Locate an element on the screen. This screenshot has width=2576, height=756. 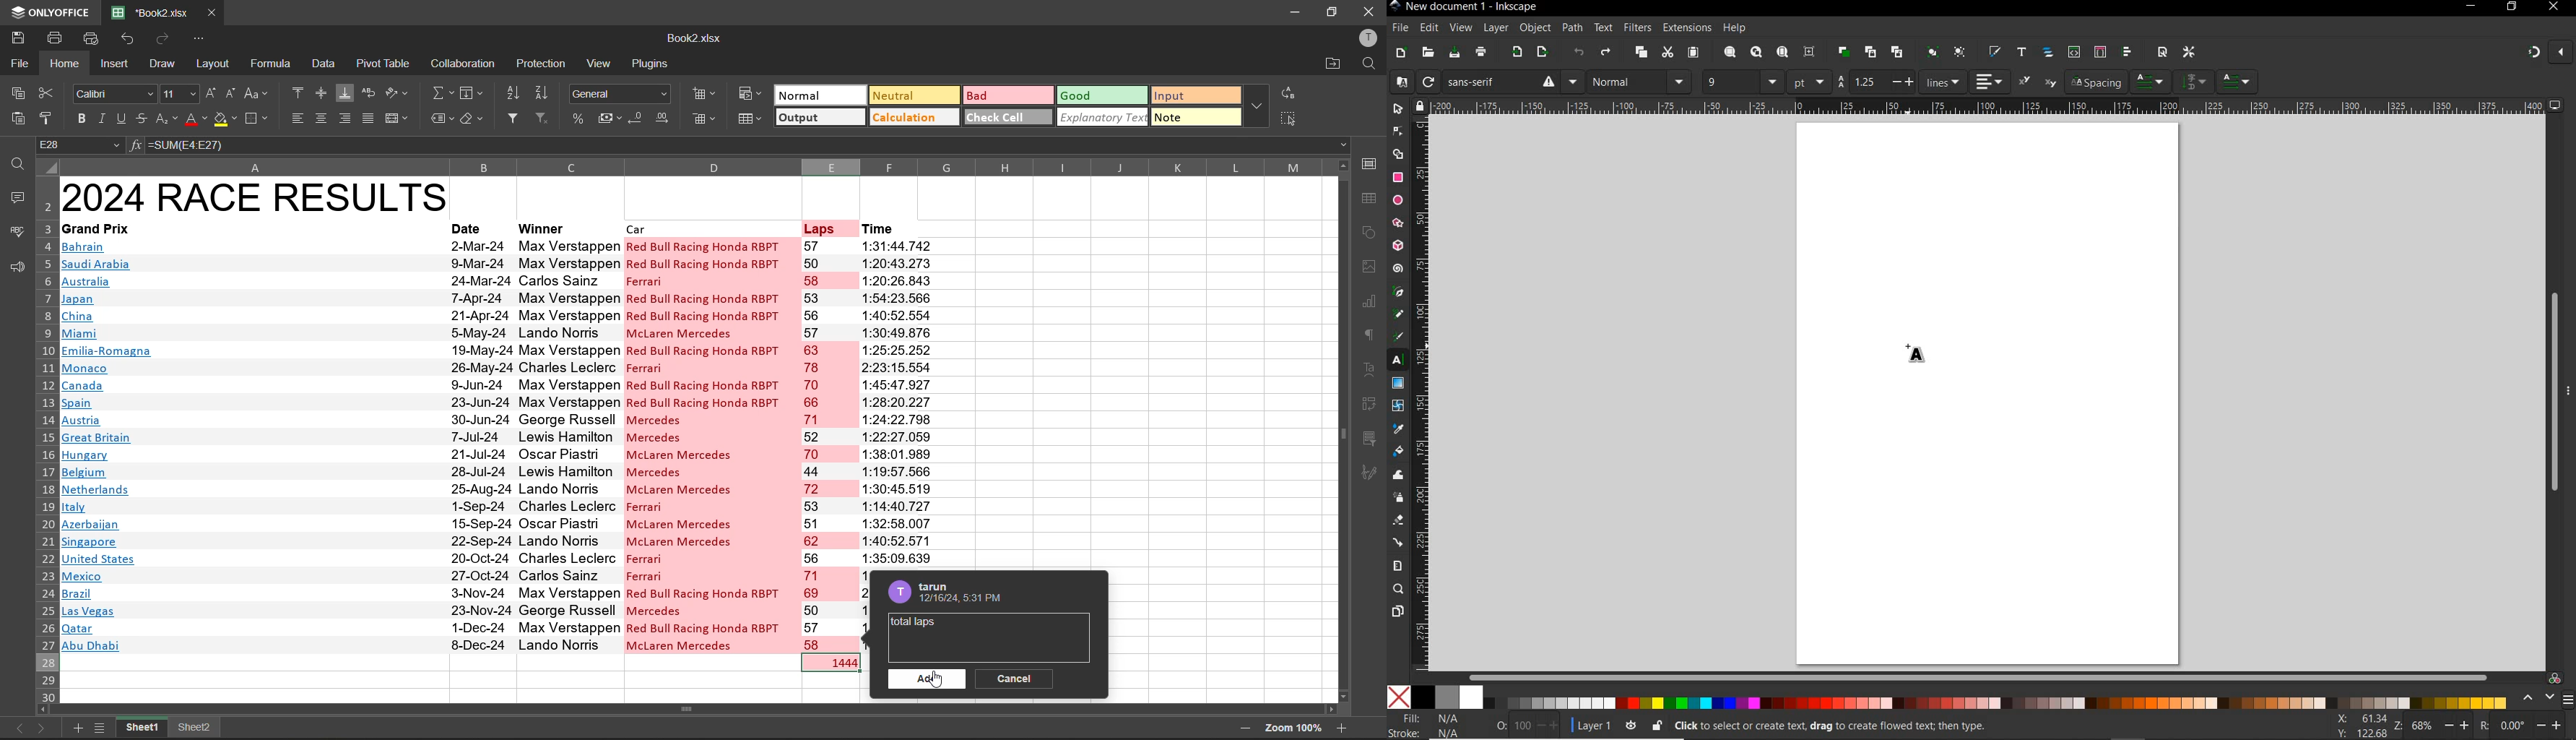
superscript is located at coordinates (2026, 81).